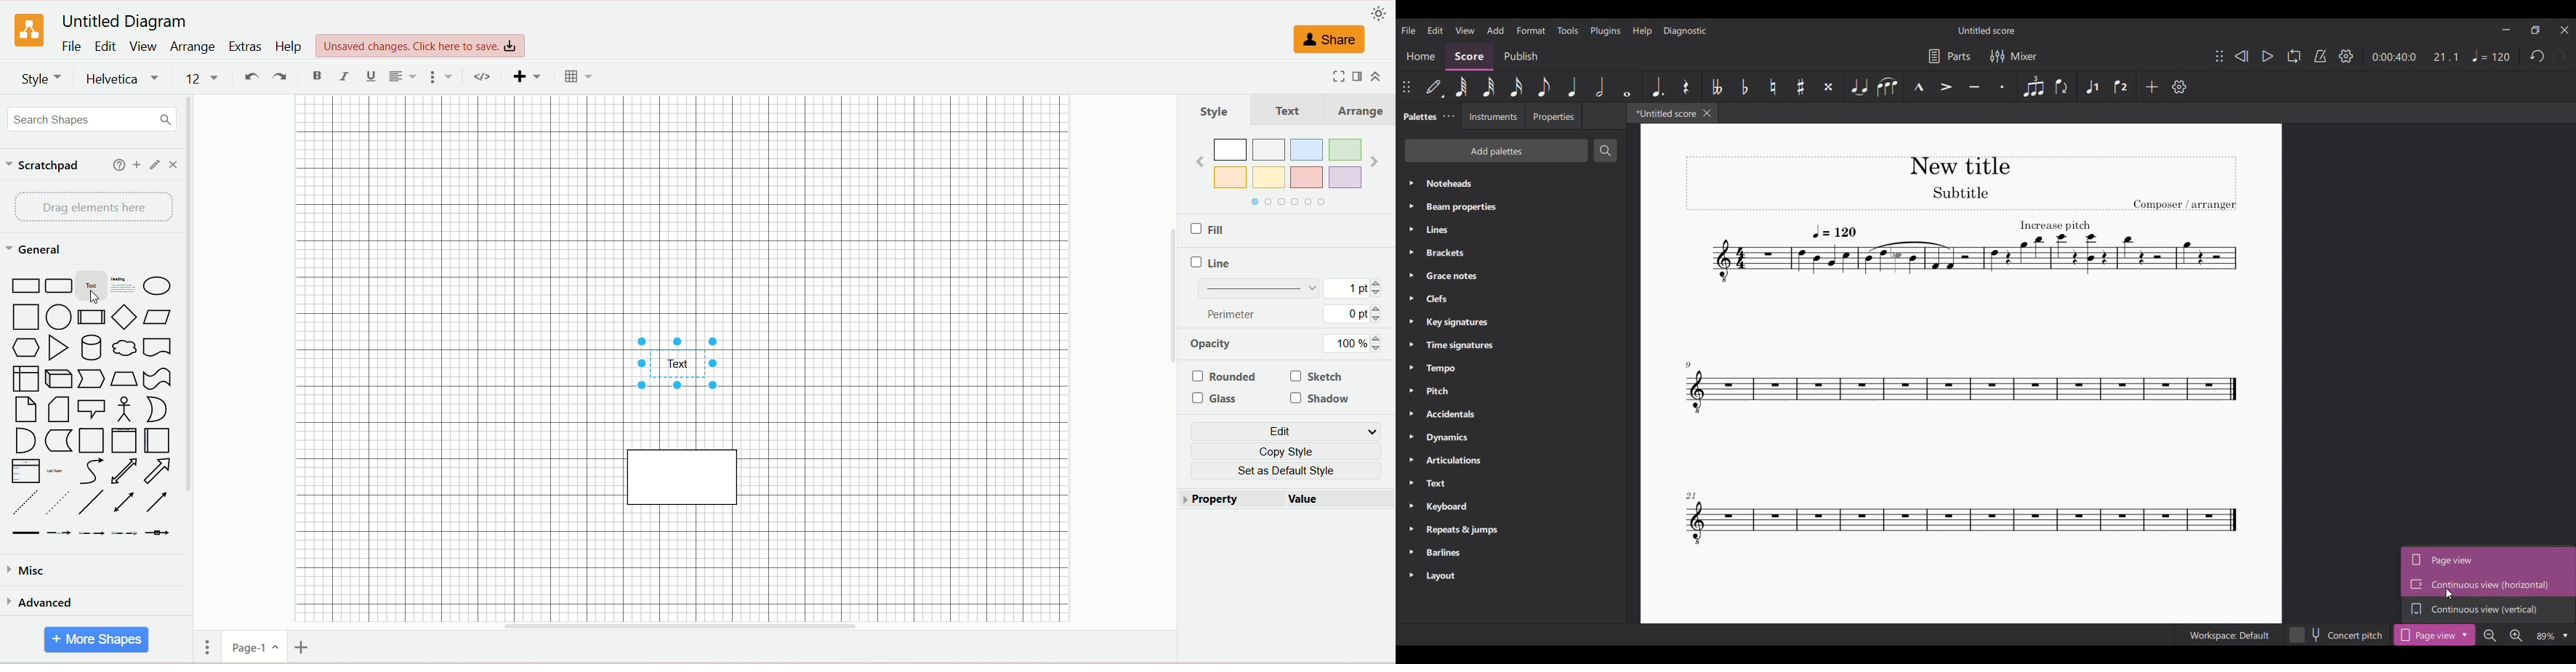 This screenshot has height=672, width=2576. Describe the element at coordinates (1707, 113) in the screenshot. I see `Close tab` at that location.